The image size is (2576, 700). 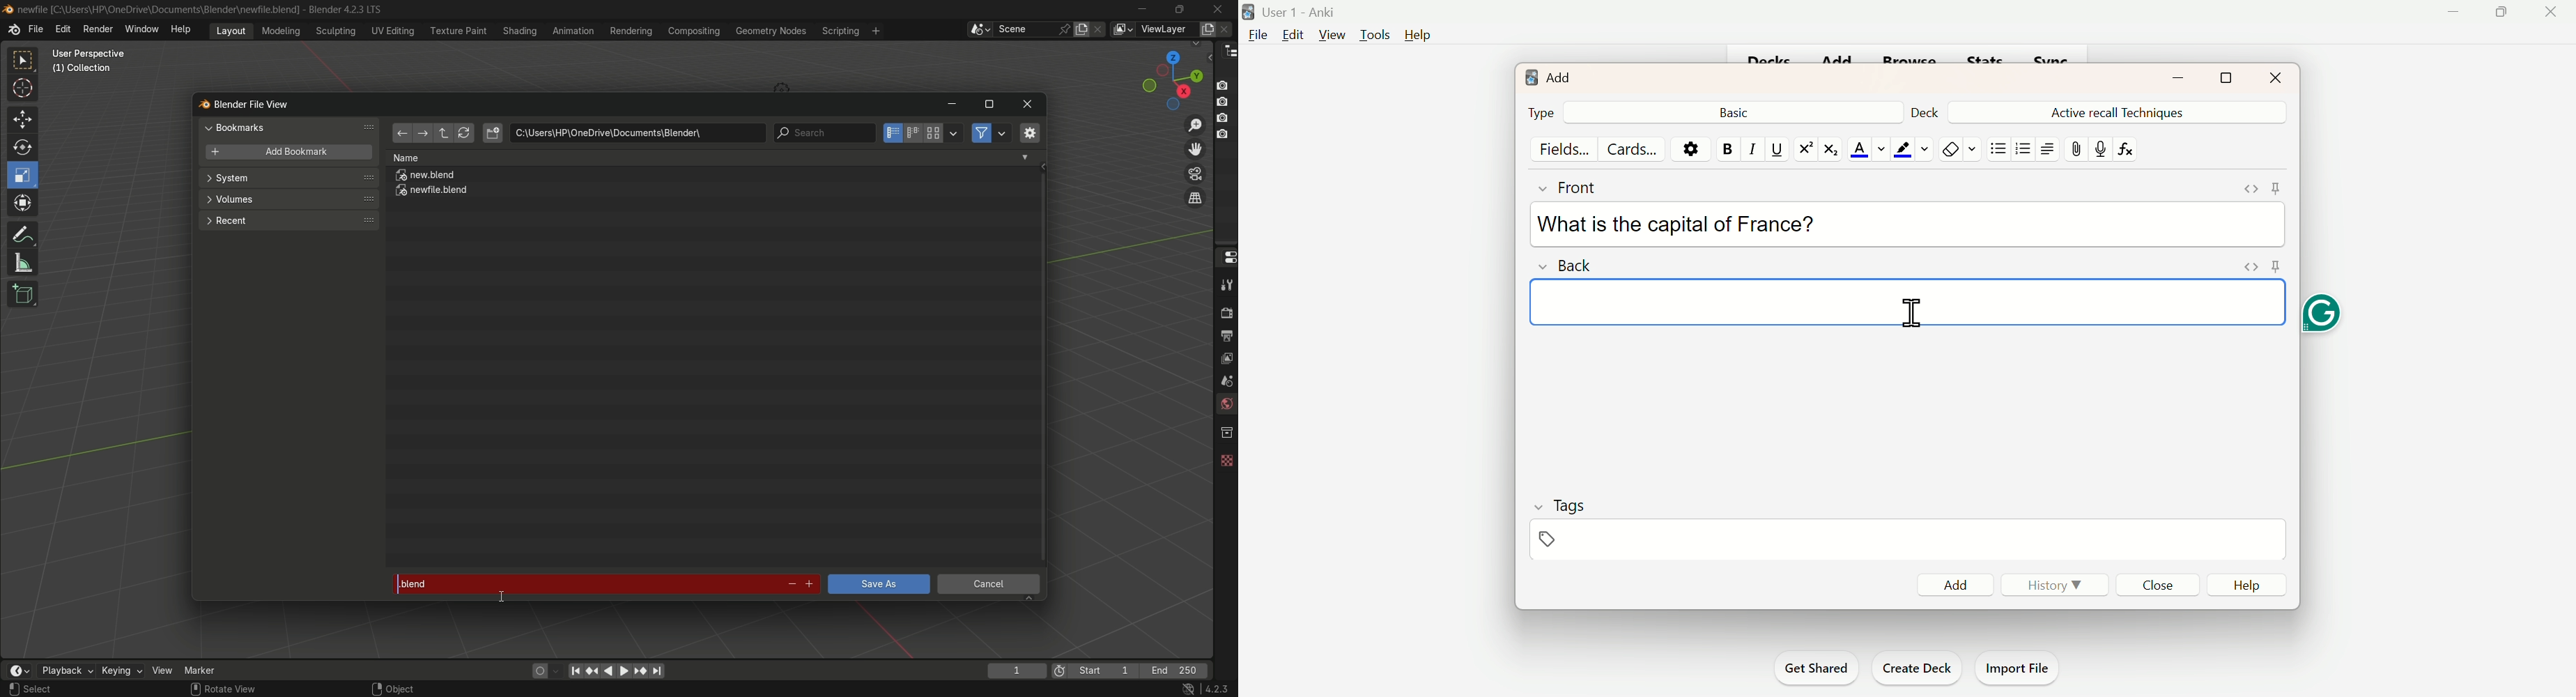 What do you see at coordinates (288, 199) in the screenshot?
I see `volumes` at bounding box center [288, 199].